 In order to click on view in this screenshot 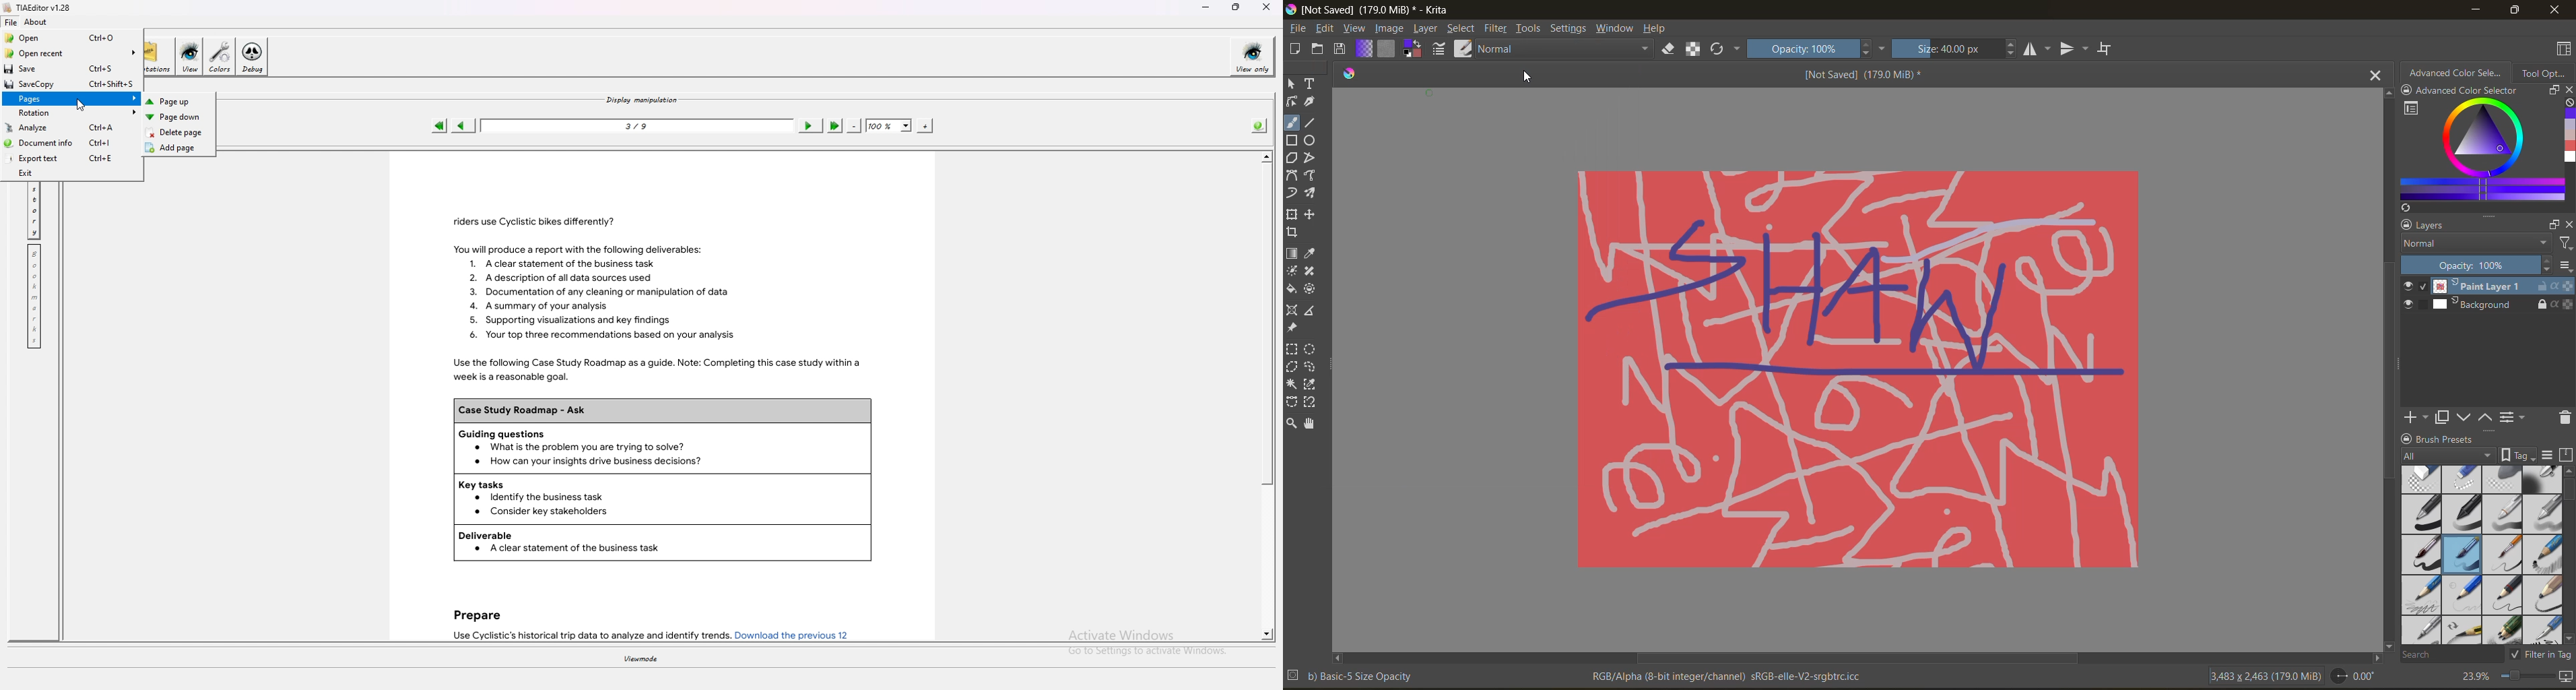, I will do `click(189, 57)`.